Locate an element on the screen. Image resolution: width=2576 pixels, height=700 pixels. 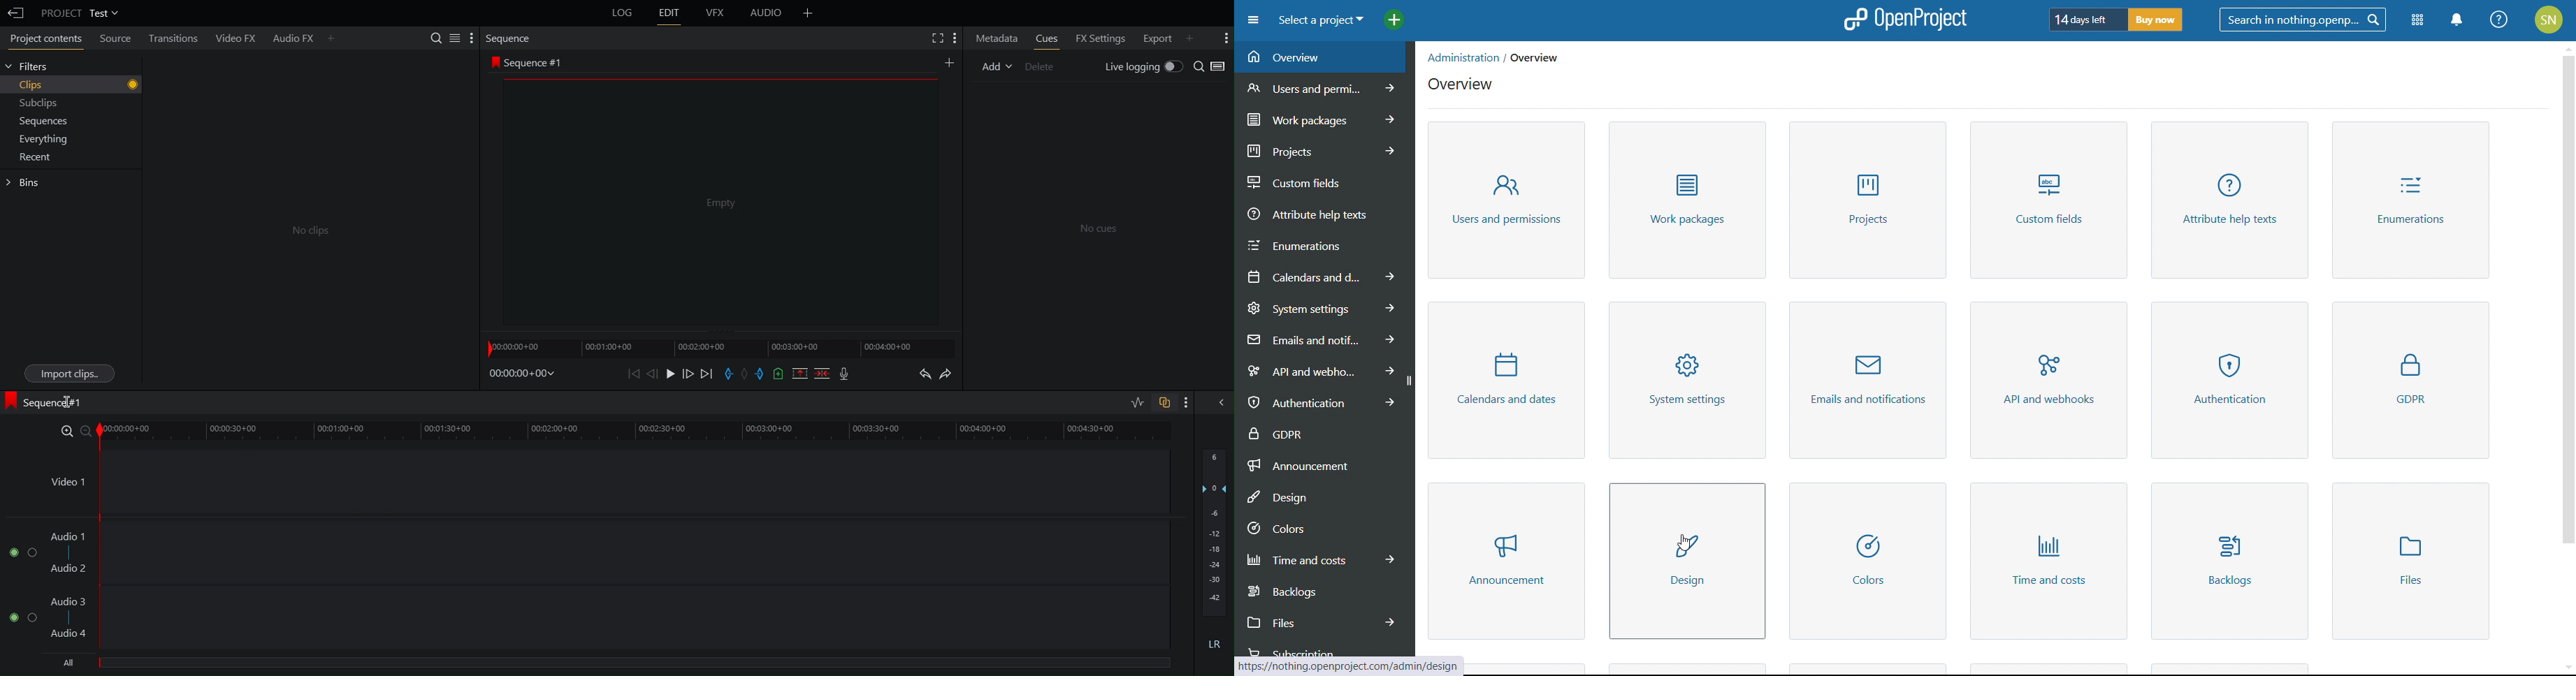
modules is located at coordinates (2417, 21).